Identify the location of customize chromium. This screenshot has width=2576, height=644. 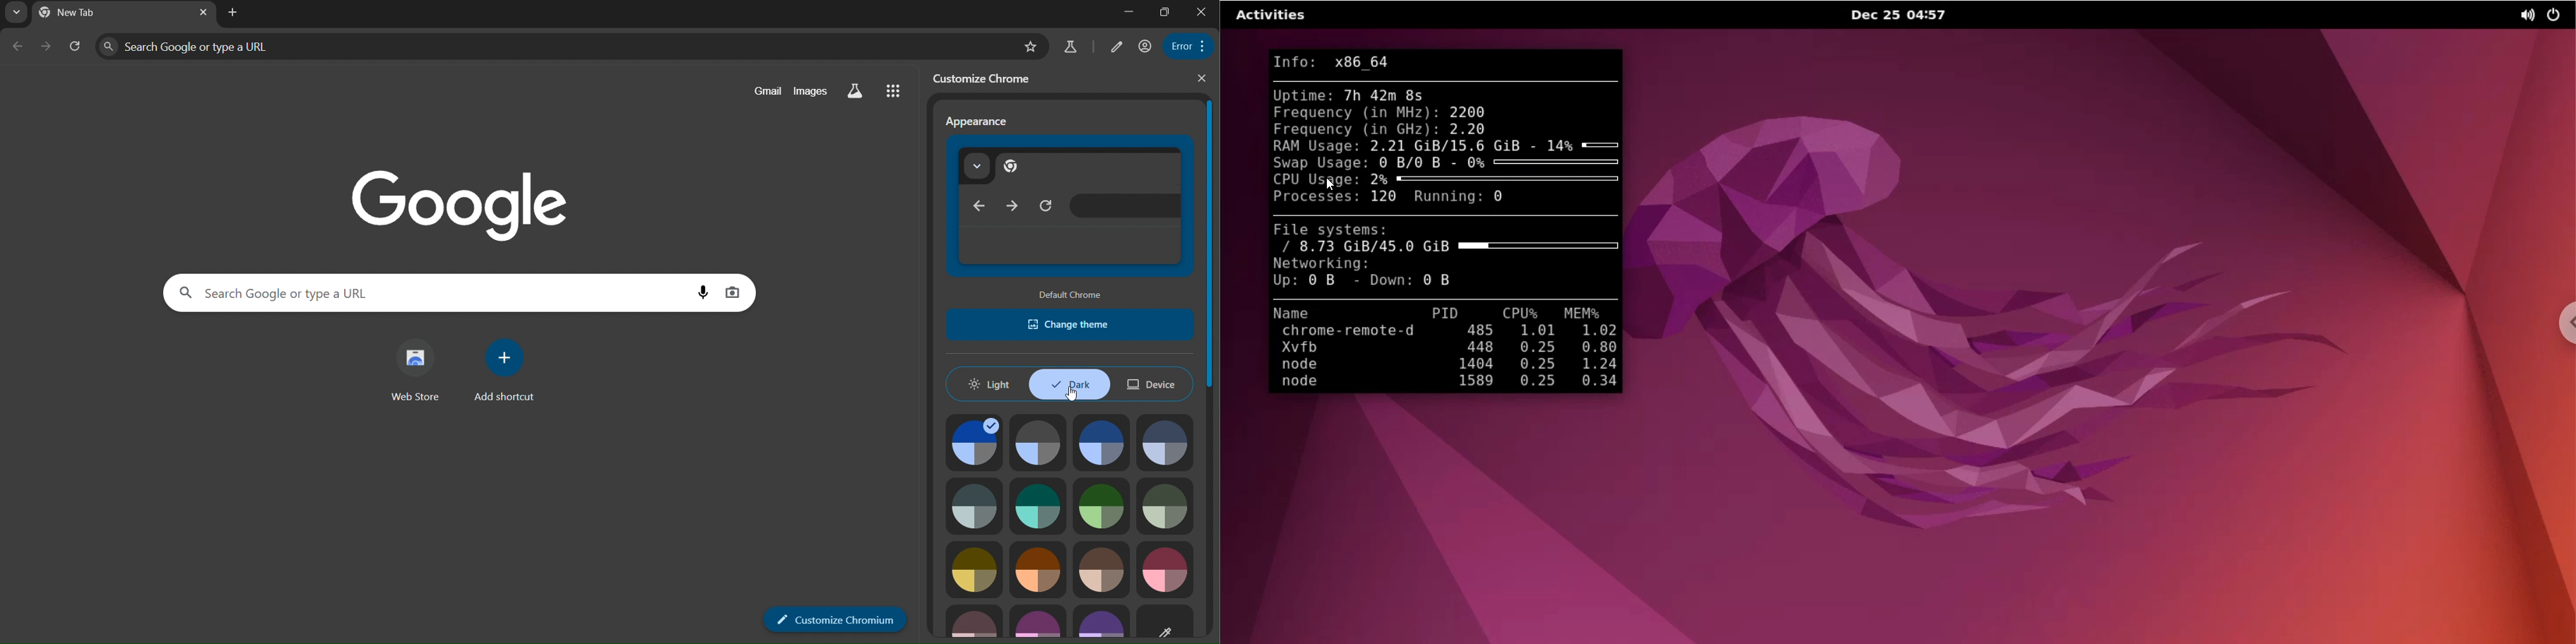
(1115, 48).